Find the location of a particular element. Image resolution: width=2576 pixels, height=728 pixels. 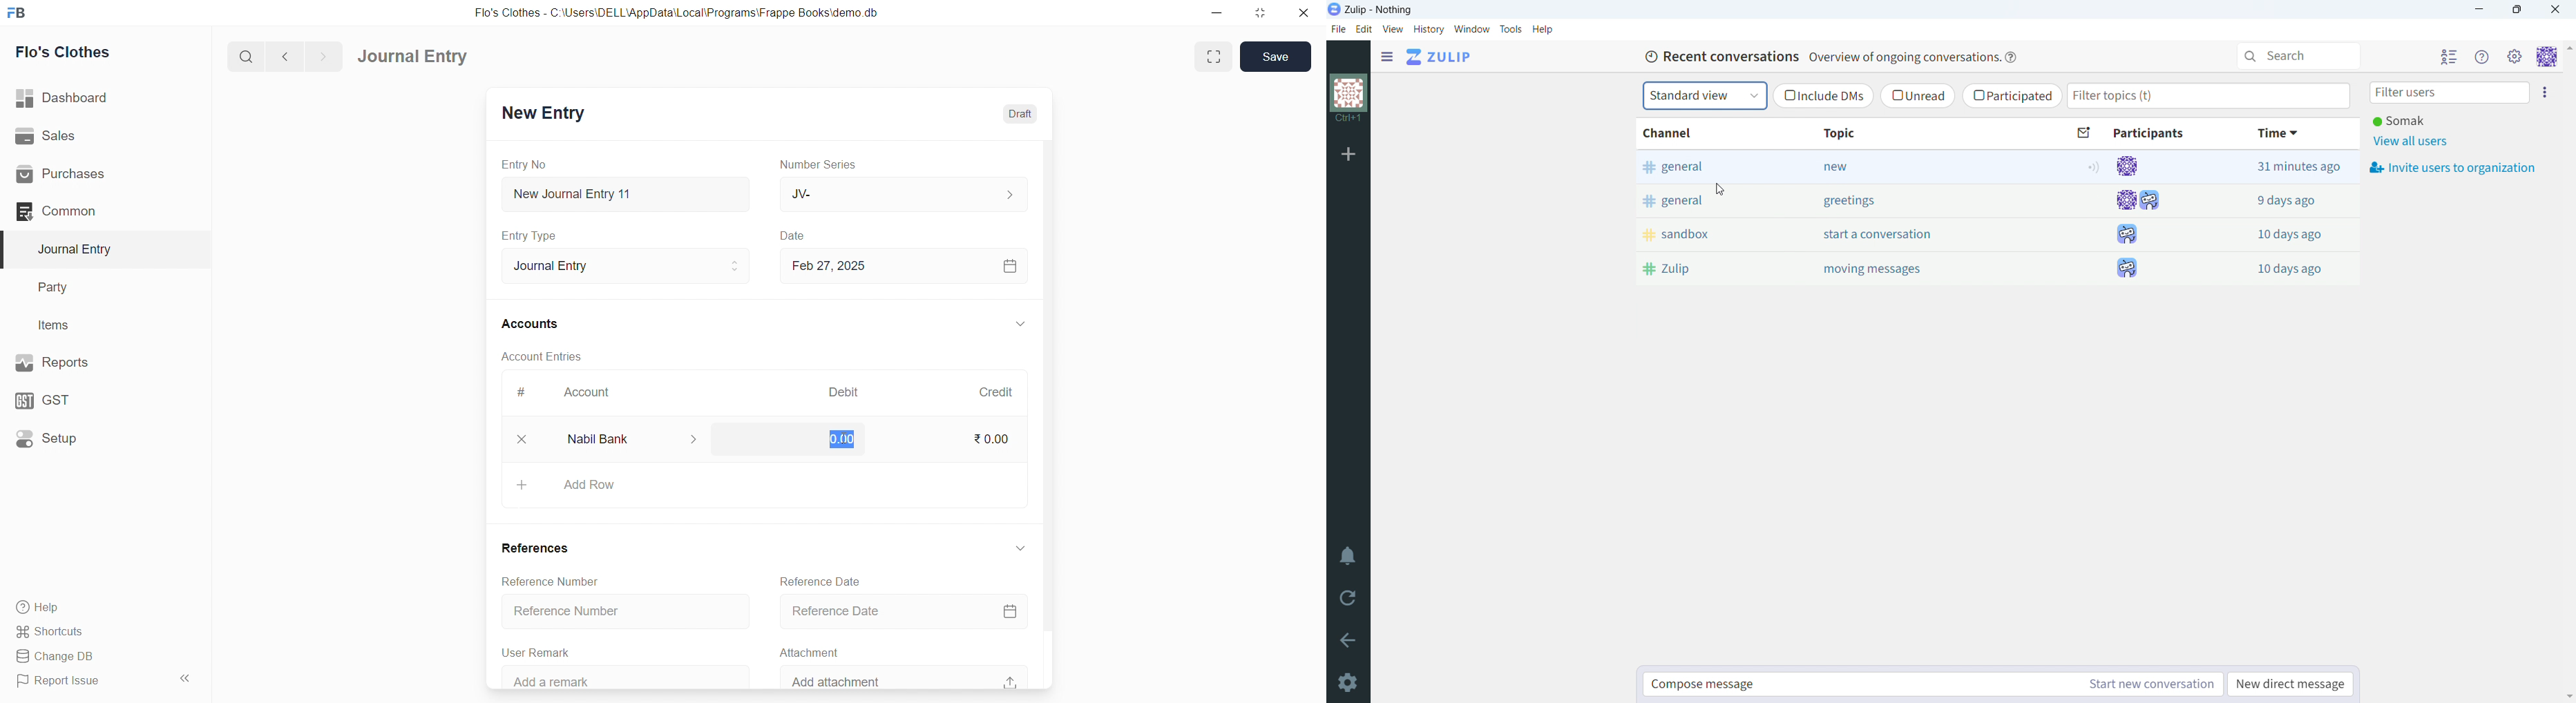

Reference Date is located at coordinates (902, 611).